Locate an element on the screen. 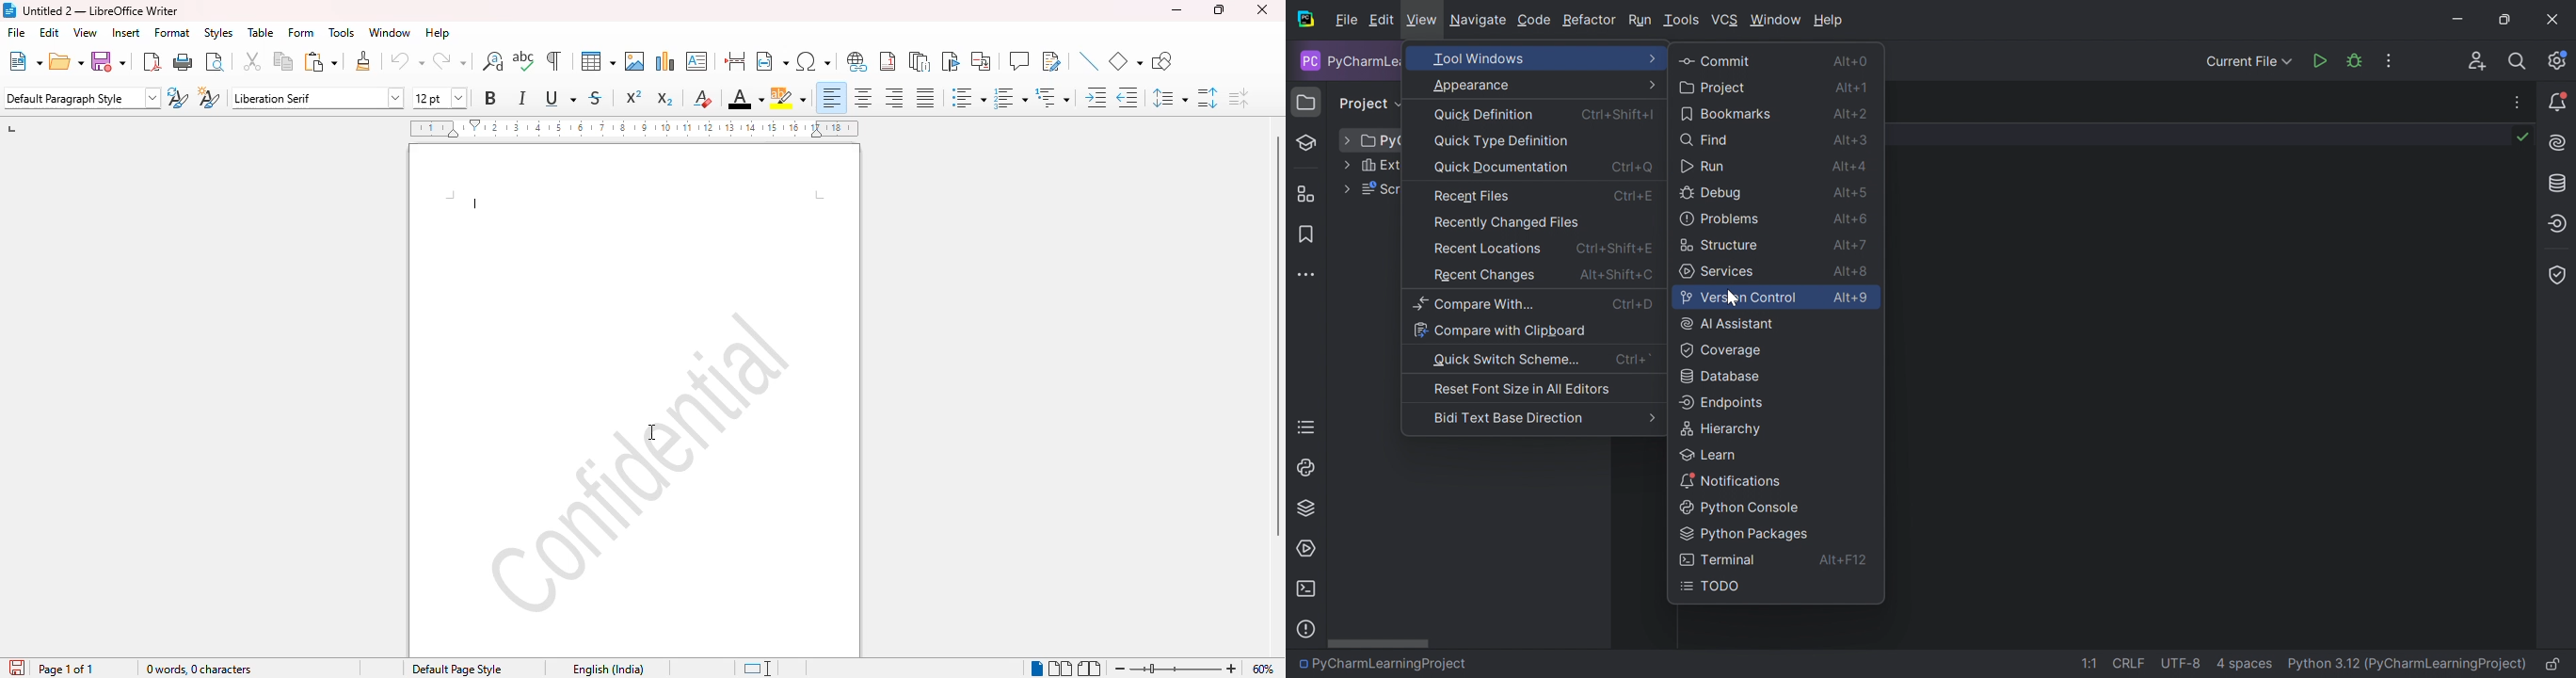 This screenshot has height=700, width=2576. 1:1 is located at coordinates (2088, 664).